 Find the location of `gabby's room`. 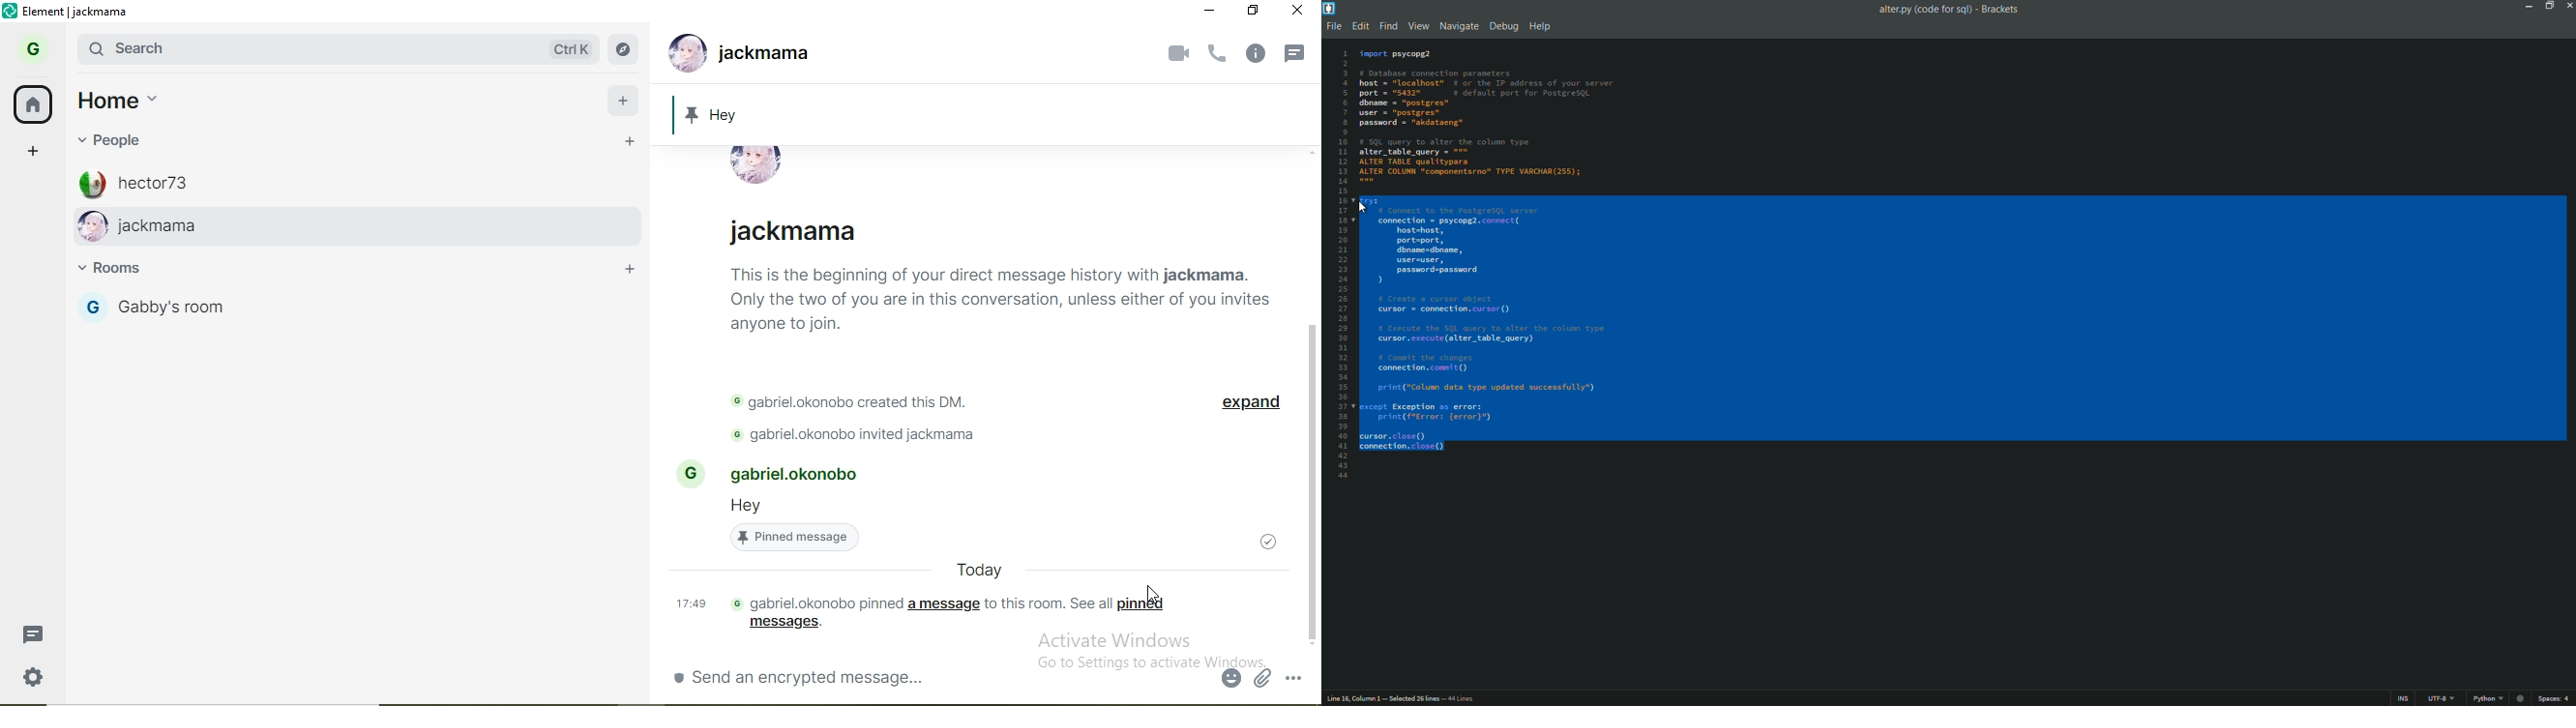

gabby's room is located at coordinates (238, 313).